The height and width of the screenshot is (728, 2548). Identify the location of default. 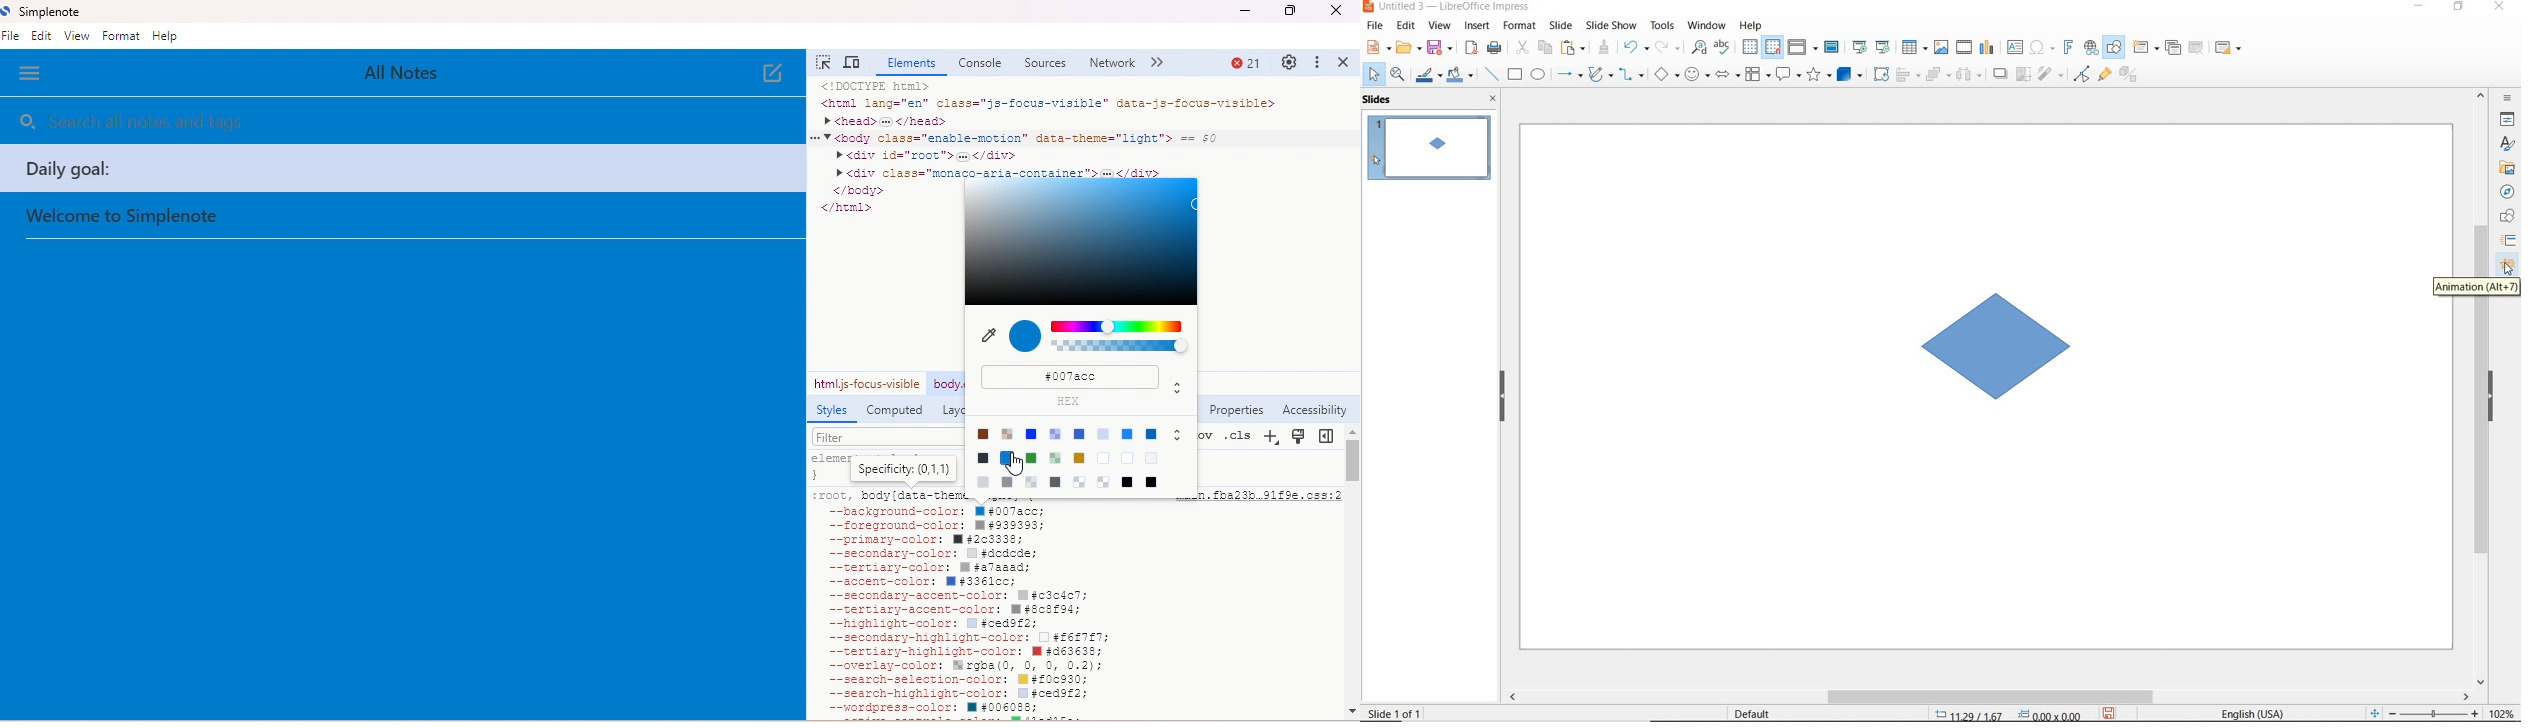
(1767, 712).